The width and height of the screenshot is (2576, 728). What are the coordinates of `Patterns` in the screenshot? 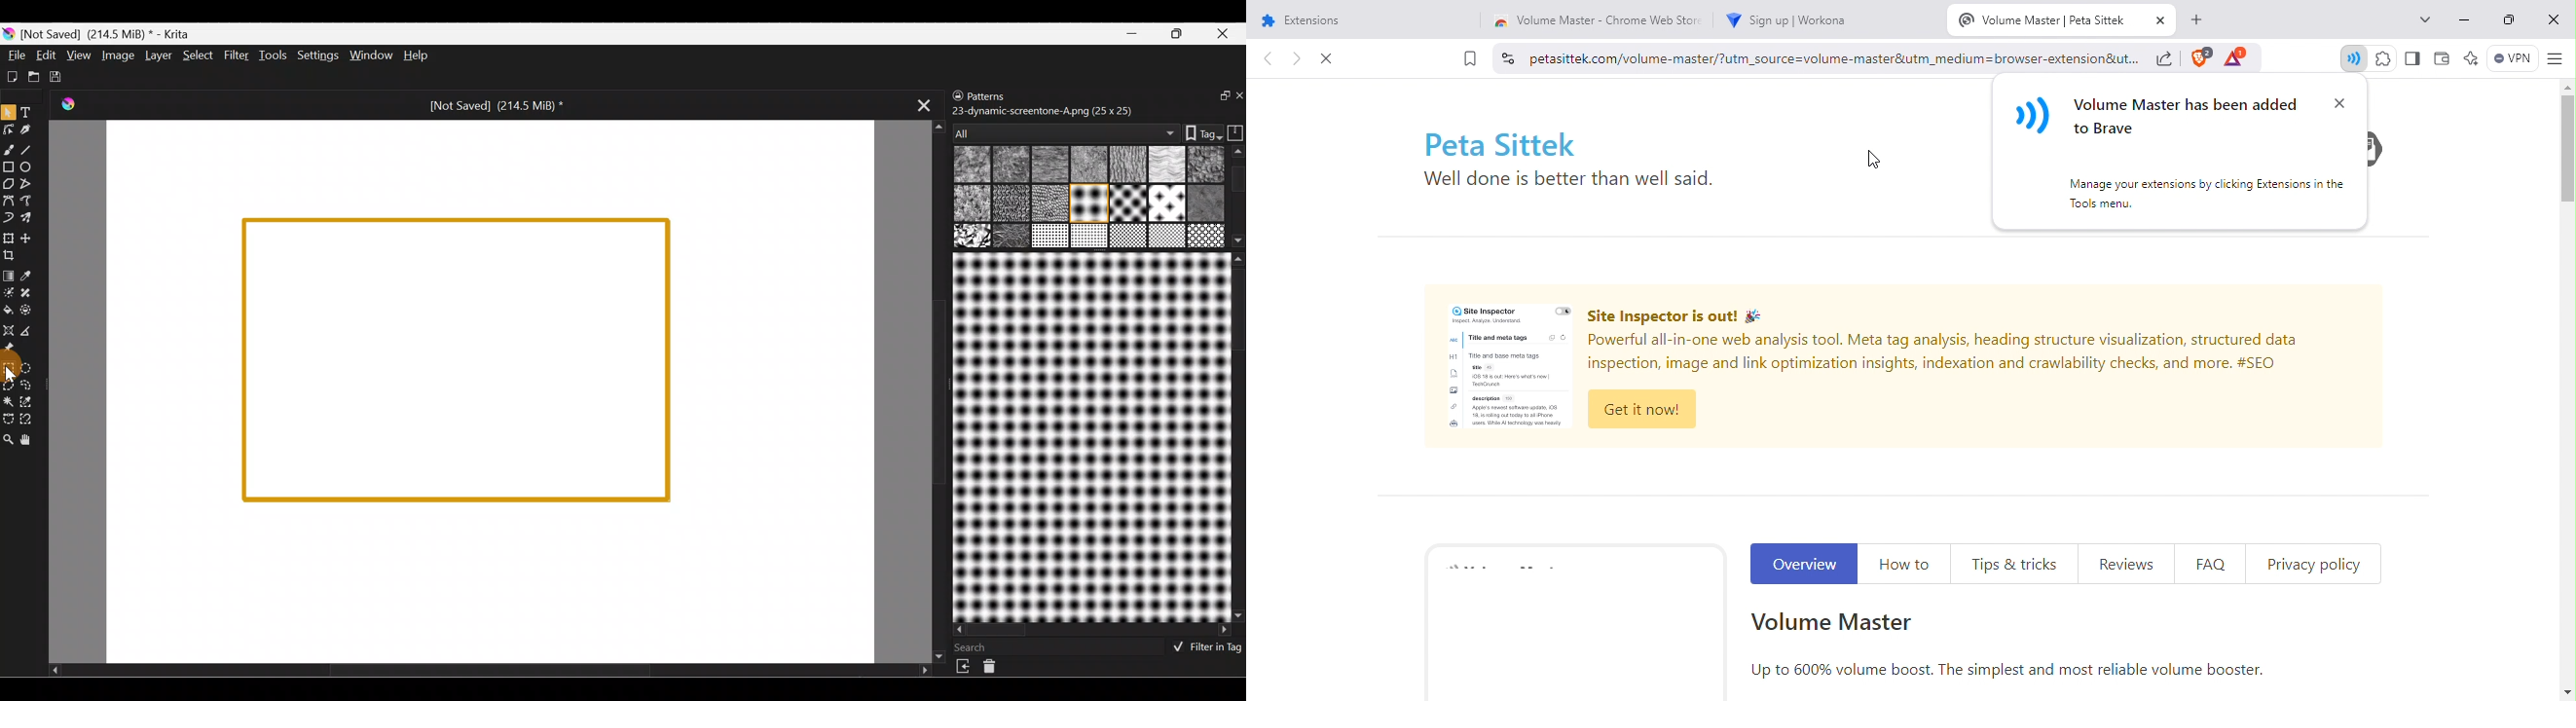 It's located at (998, 95).